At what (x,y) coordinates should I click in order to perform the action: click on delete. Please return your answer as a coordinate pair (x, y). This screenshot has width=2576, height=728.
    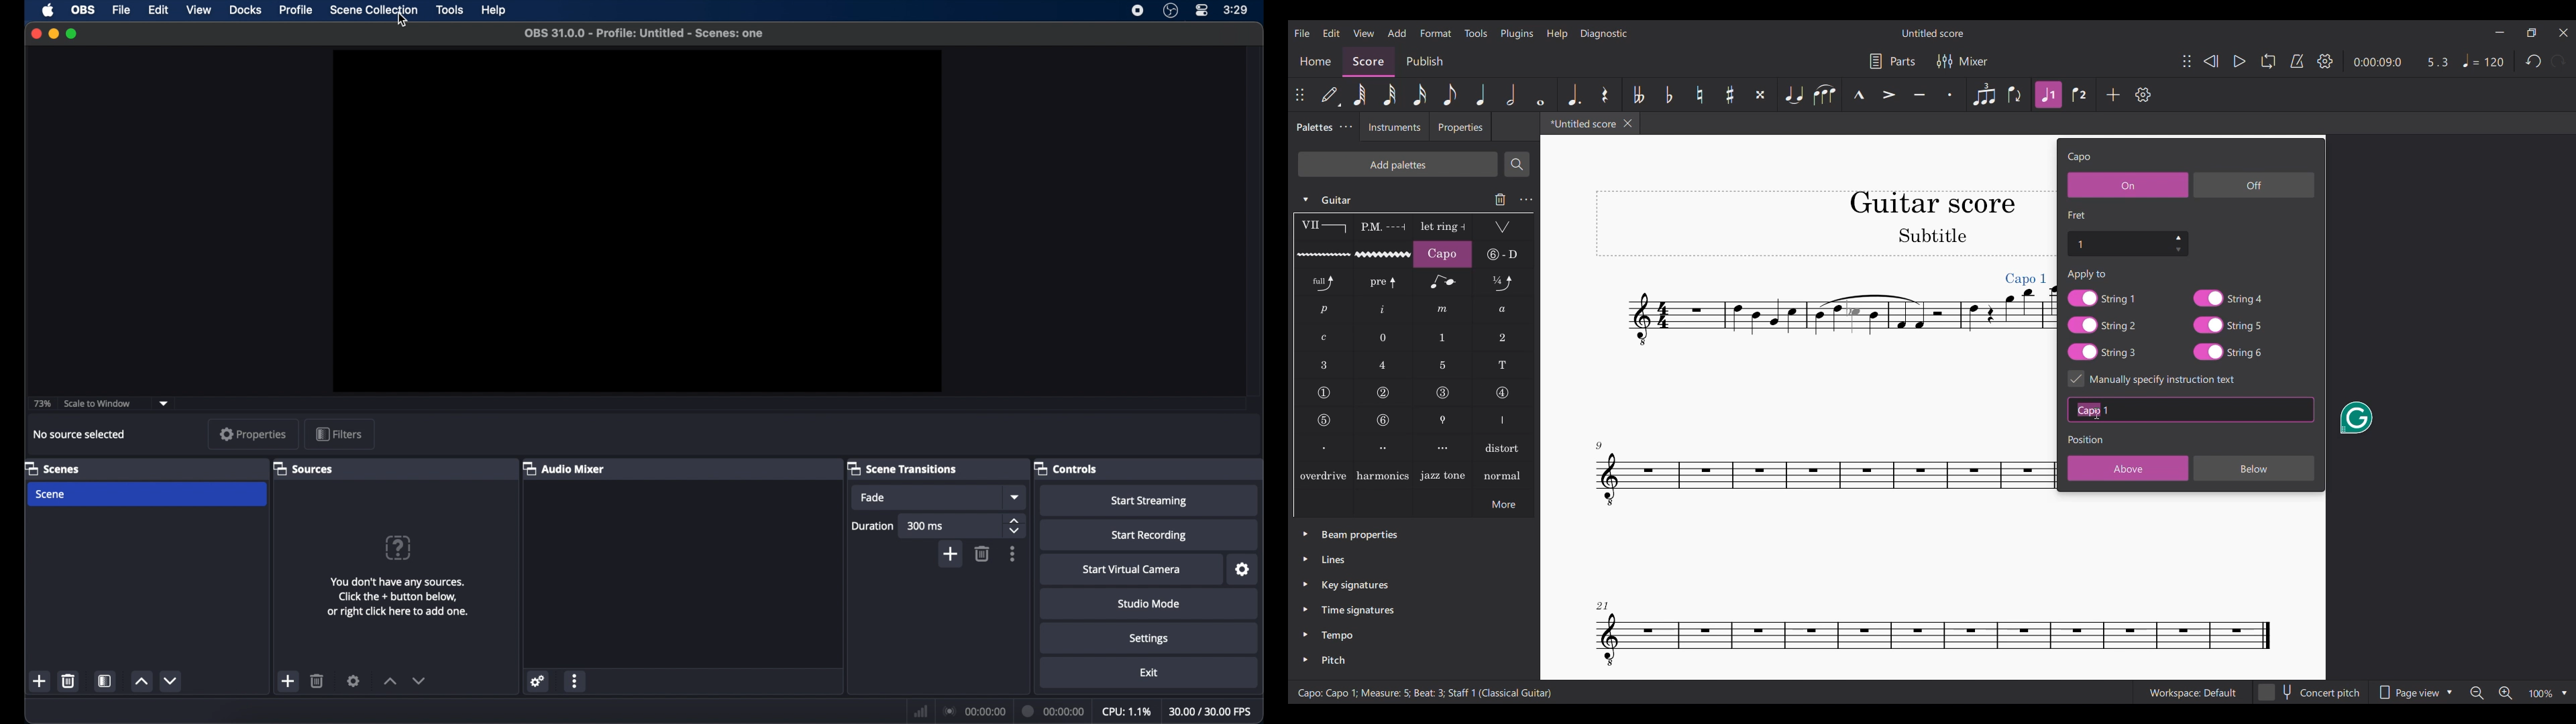
    Looking at the image, I should click on (982, 554).